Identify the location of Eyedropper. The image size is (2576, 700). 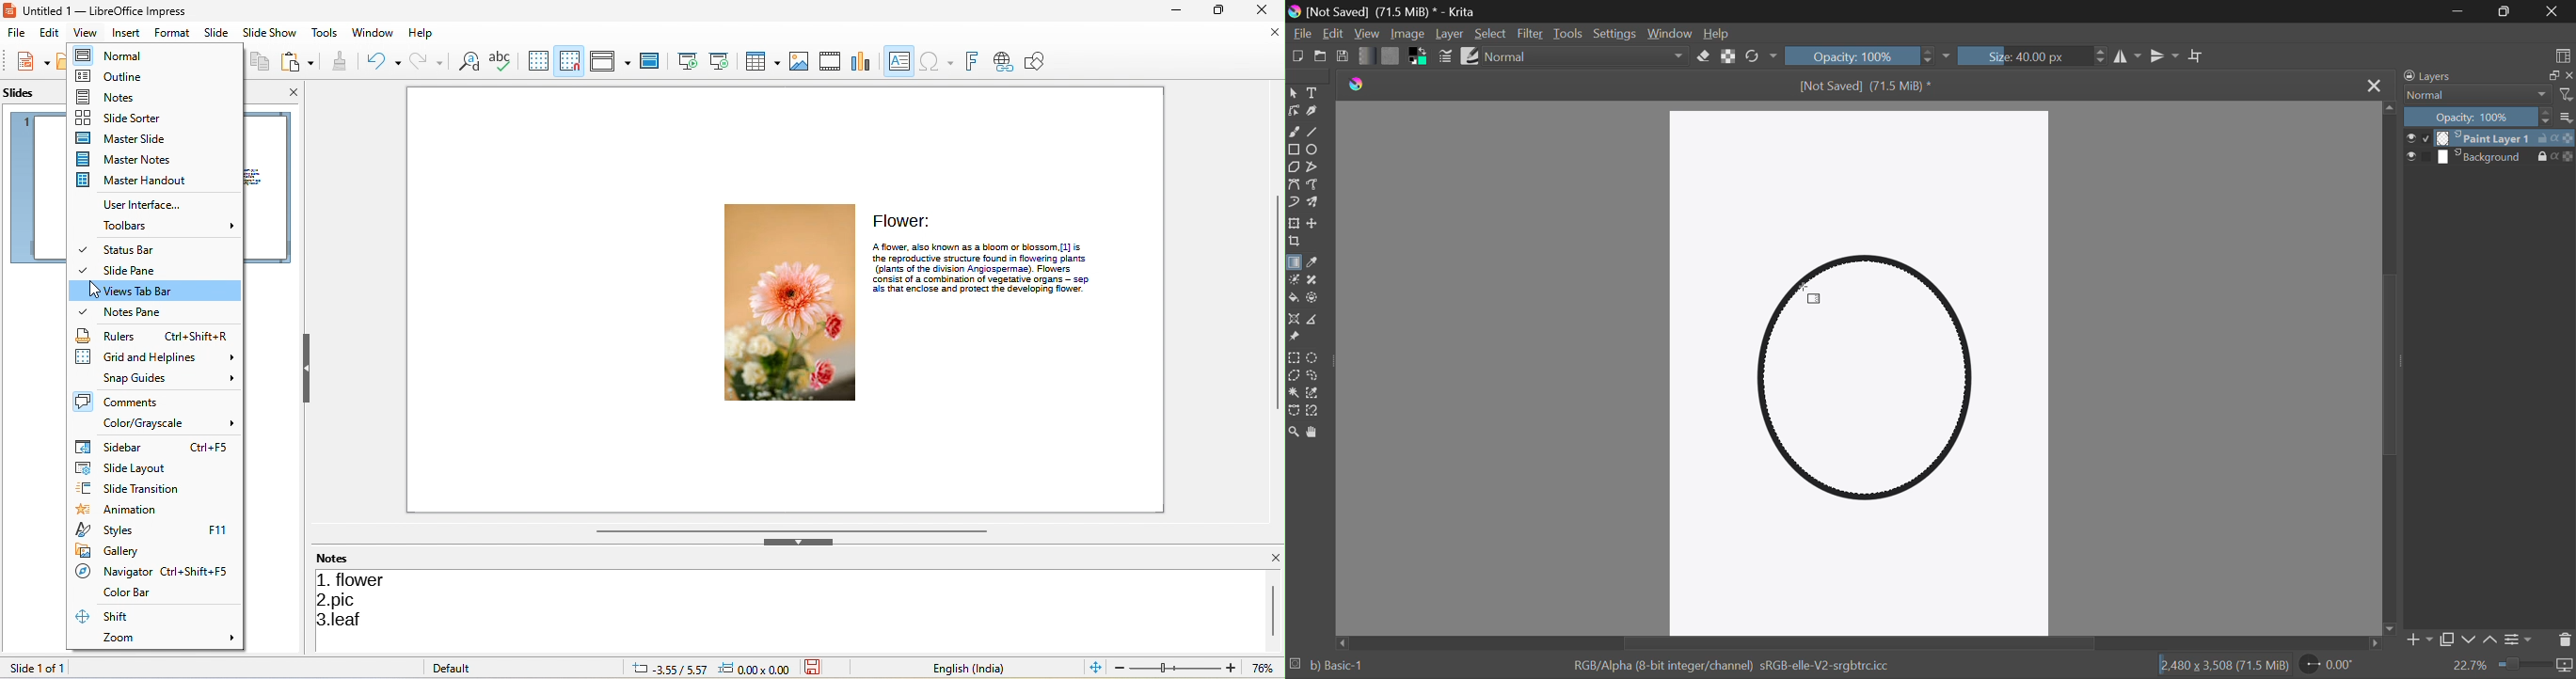
(1316, 262).